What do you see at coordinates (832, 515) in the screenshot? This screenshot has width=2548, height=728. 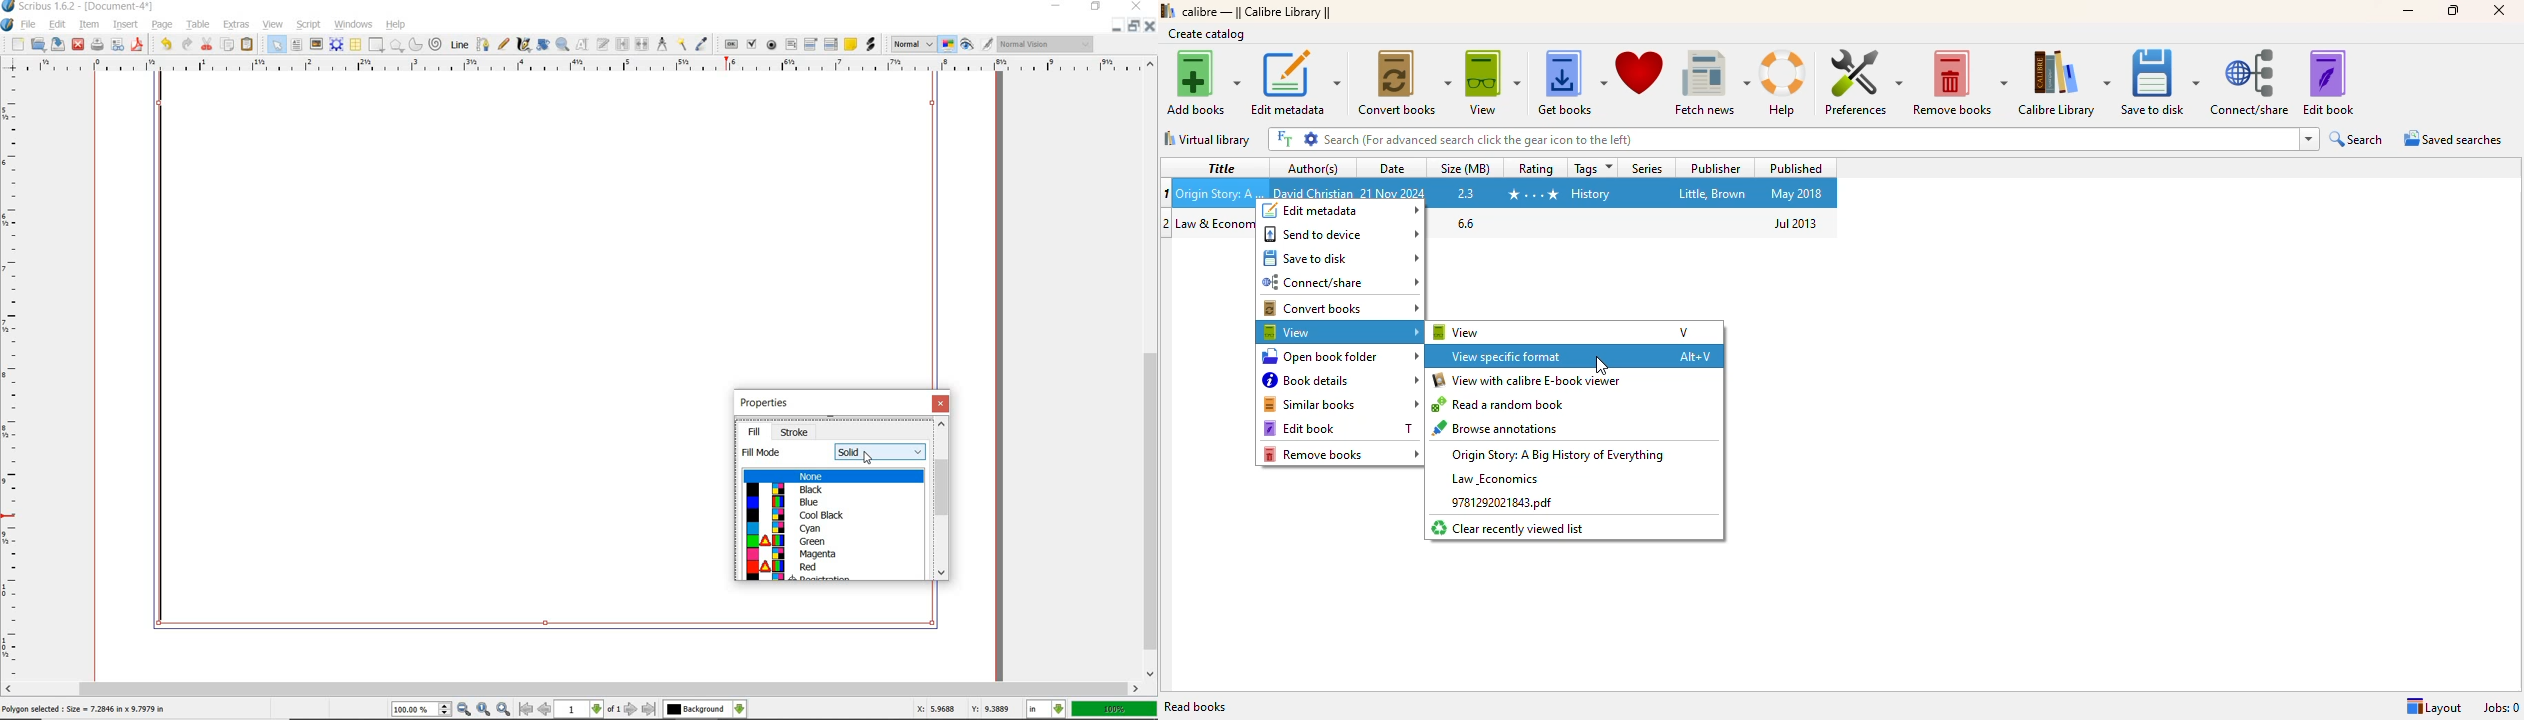 I see `Cool Black` at bounding box center [832, 515].